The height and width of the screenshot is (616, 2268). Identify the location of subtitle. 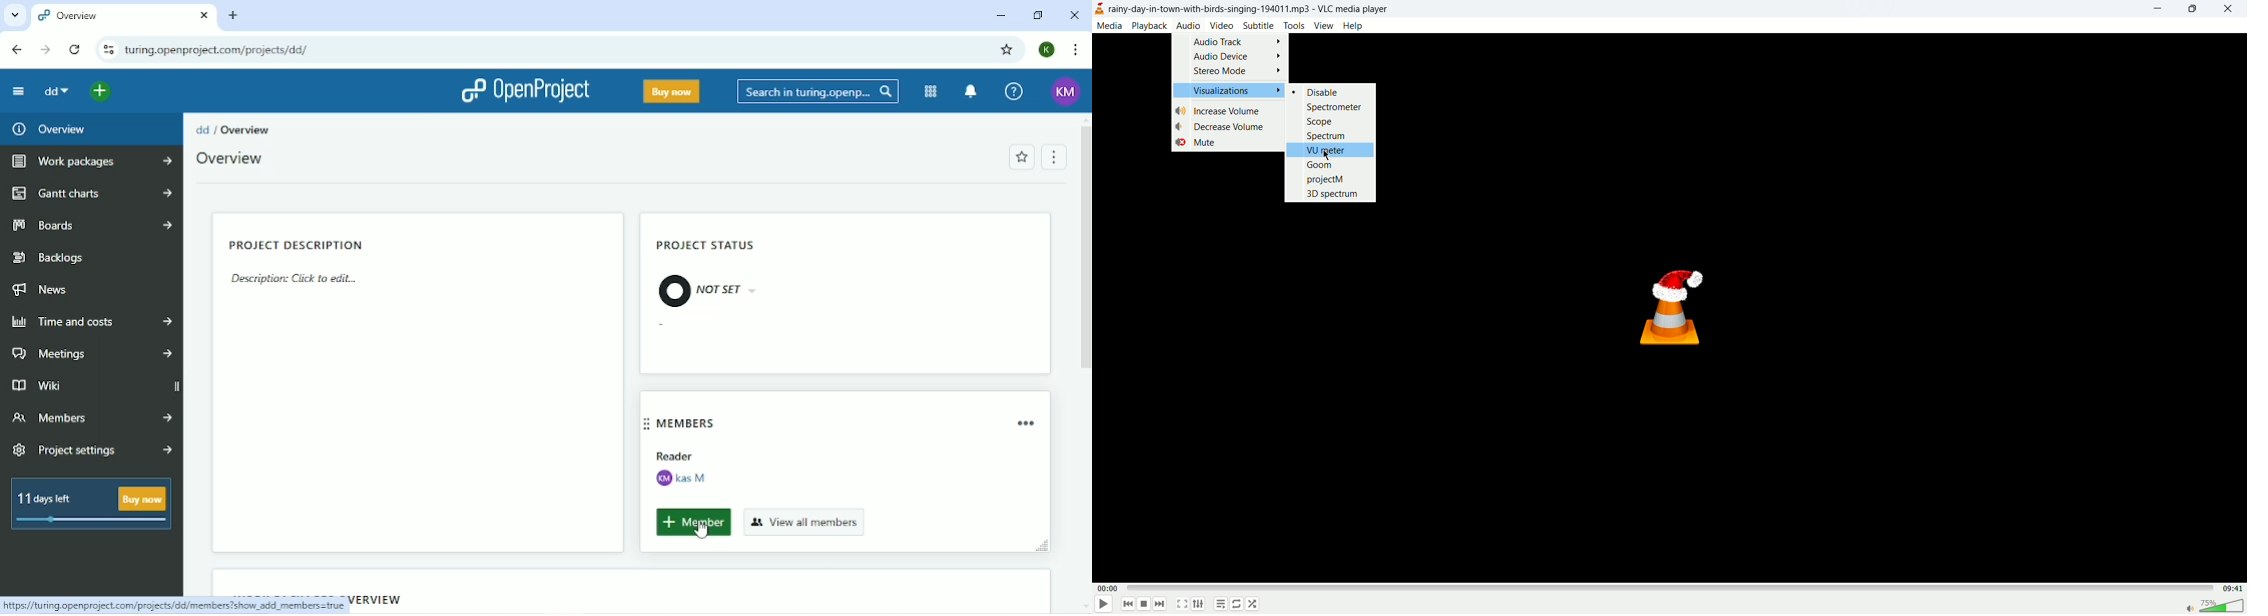
(1259, 26).